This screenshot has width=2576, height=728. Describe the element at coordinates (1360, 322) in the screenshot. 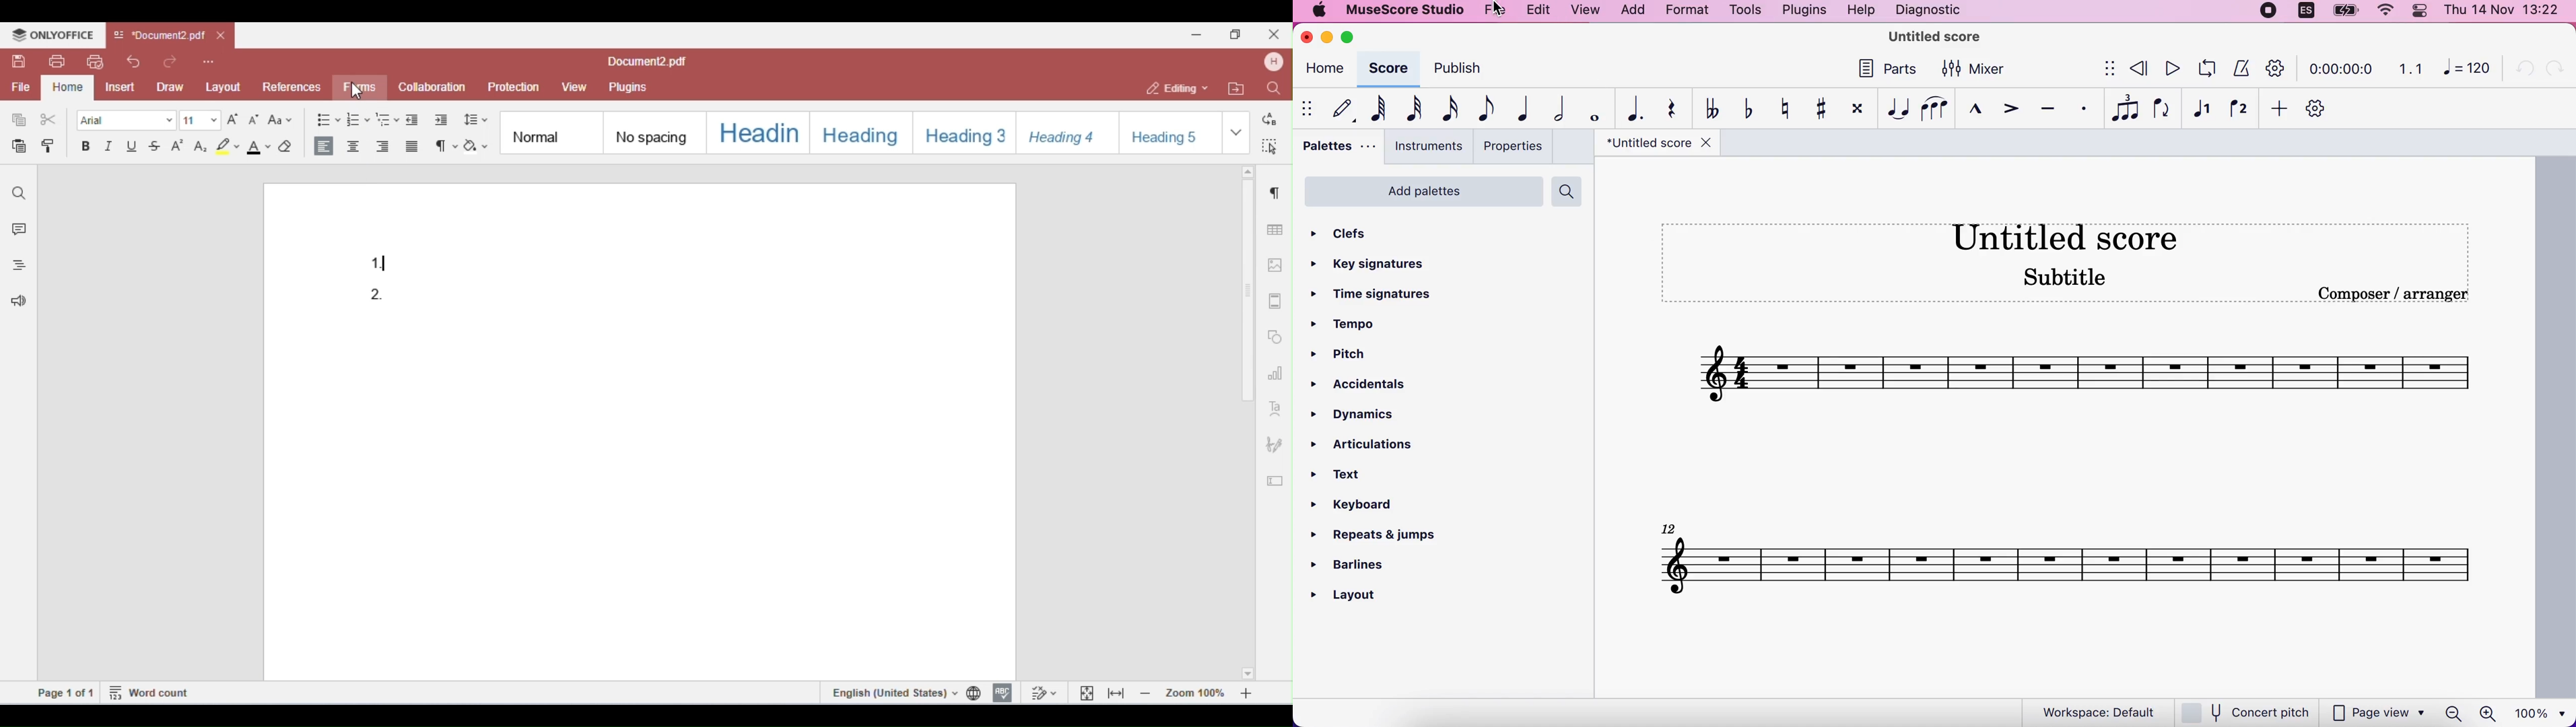

I see `tempo` at that location.